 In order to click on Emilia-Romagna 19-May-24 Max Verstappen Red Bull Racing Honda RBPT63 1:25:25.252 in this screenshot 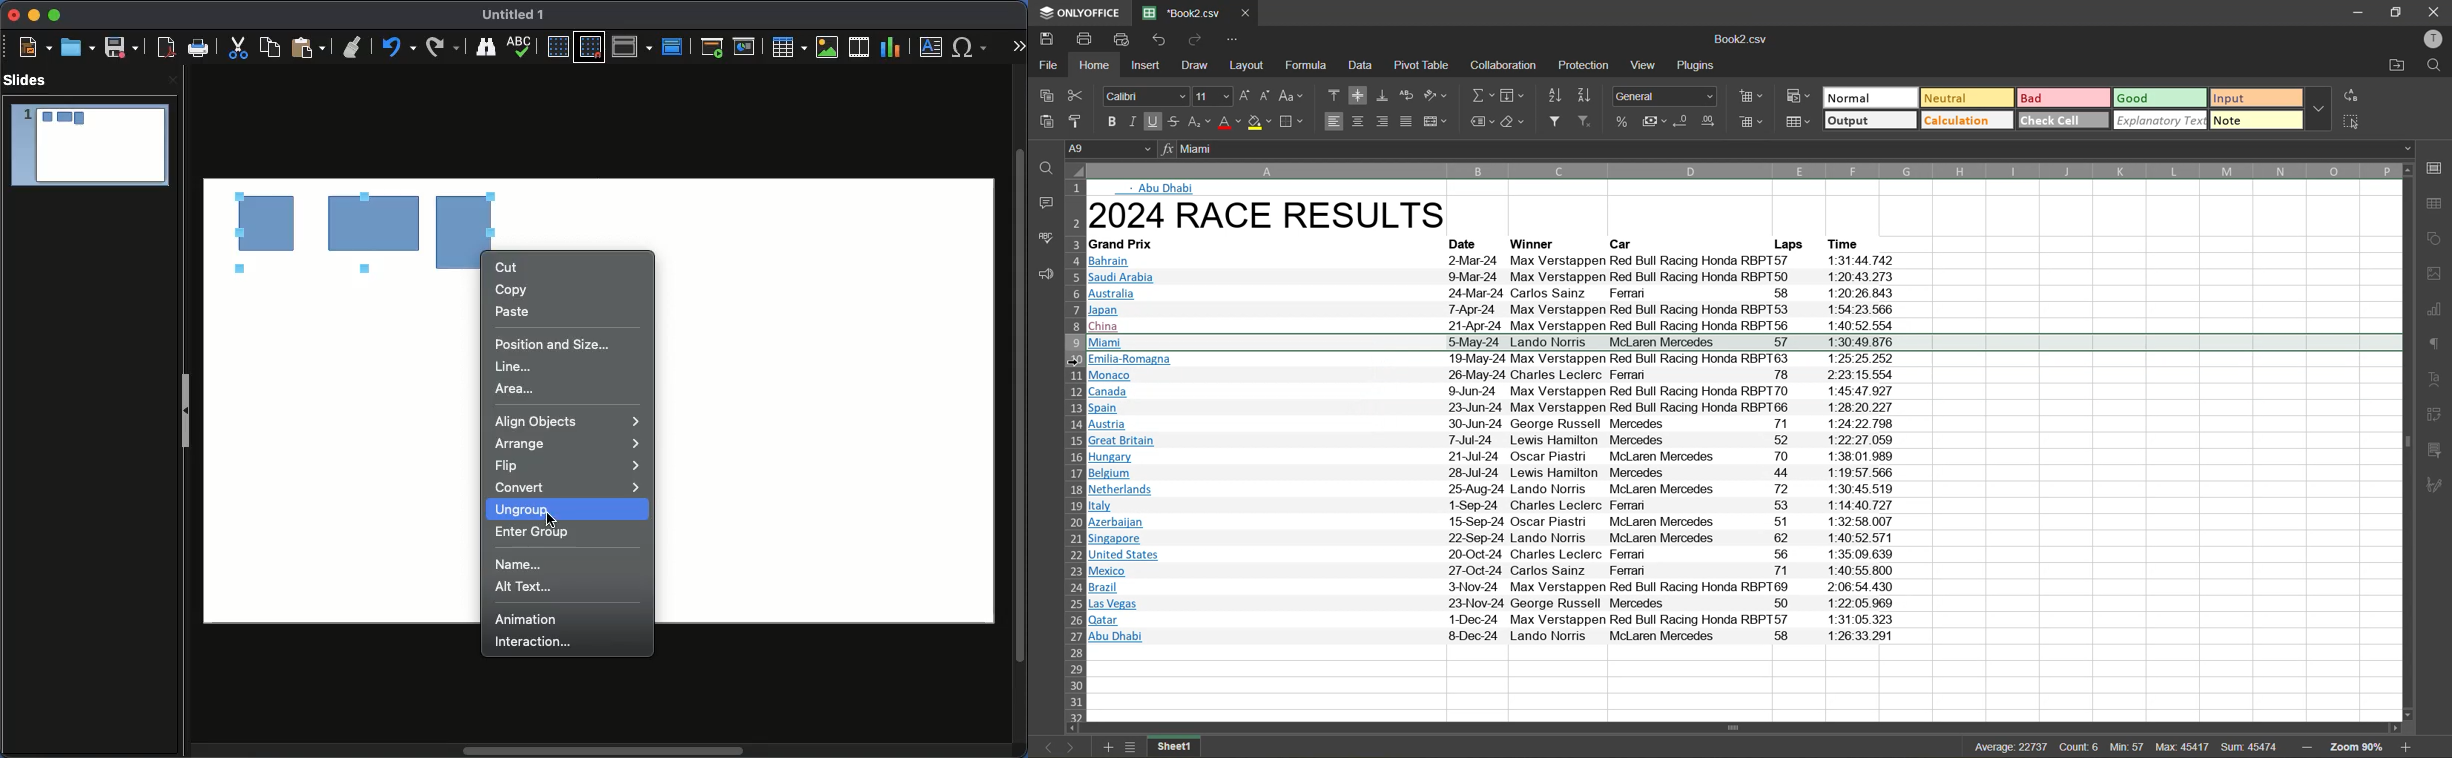, I will do `click(1491, 360)`.